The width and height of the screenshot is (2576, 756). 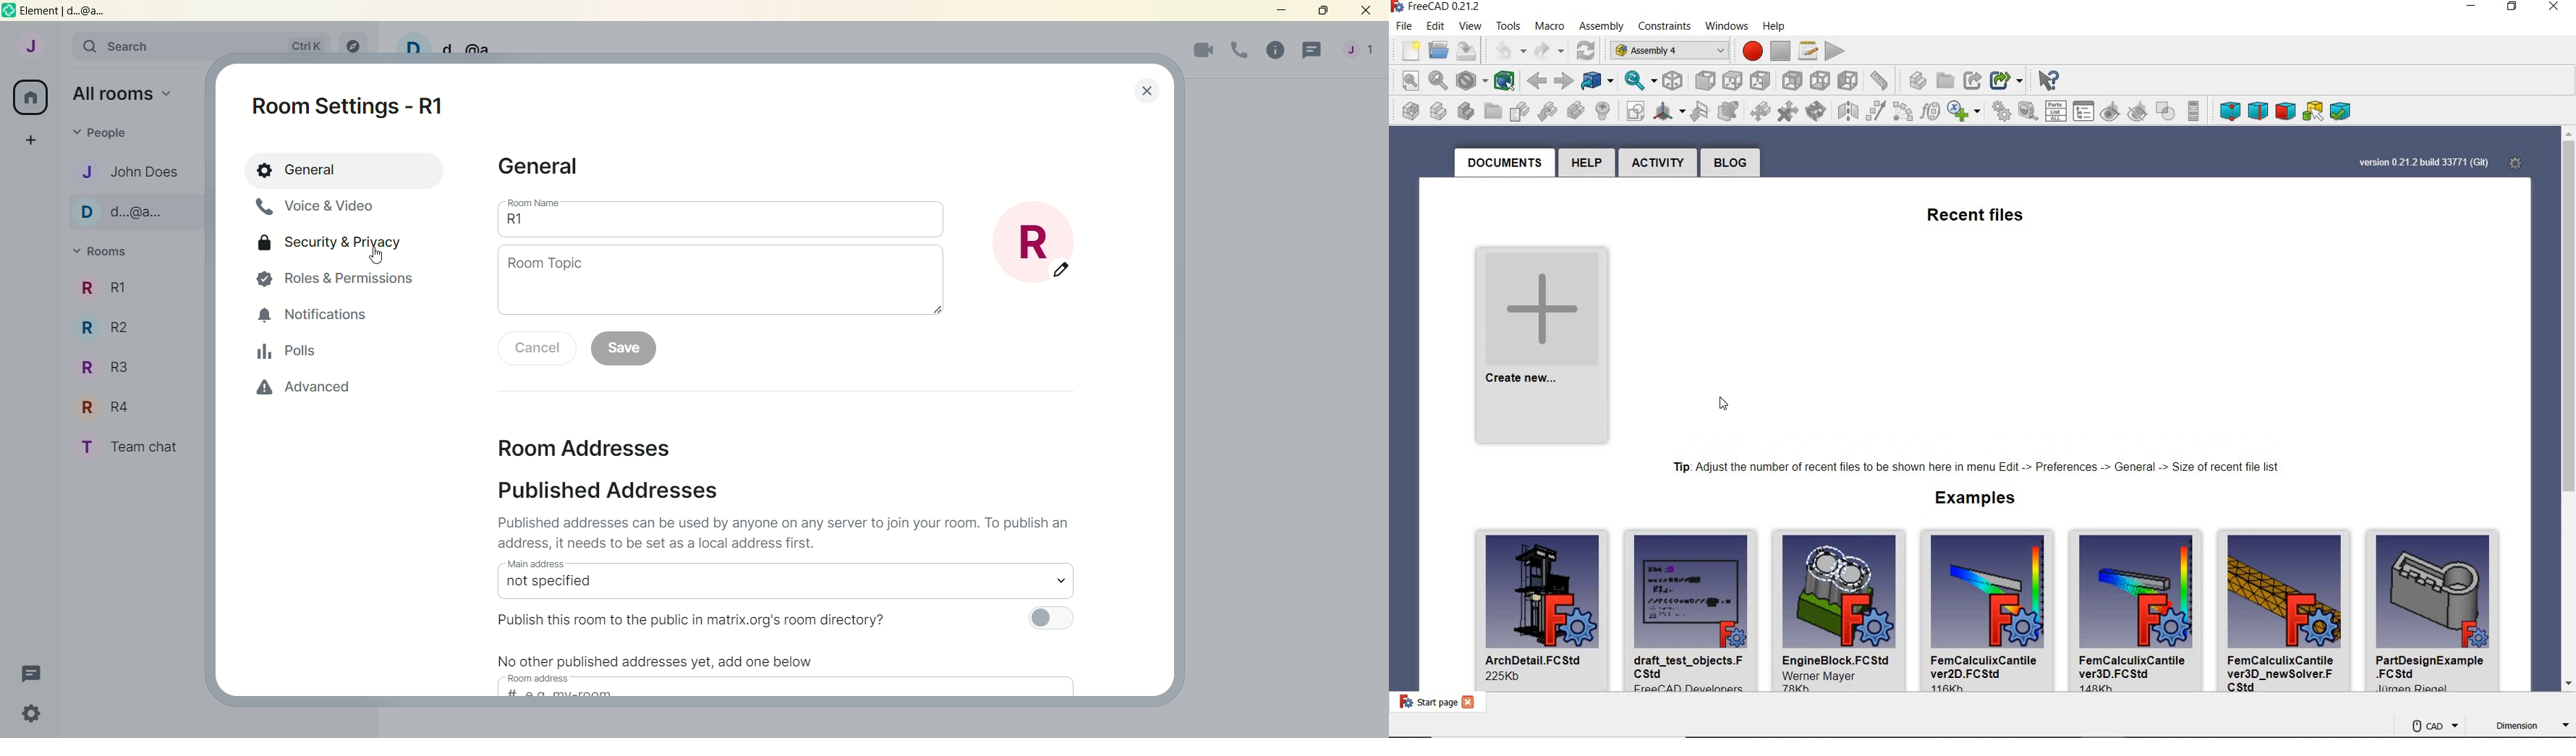 I want to click on Assembly, so click(x=1600, y=23).